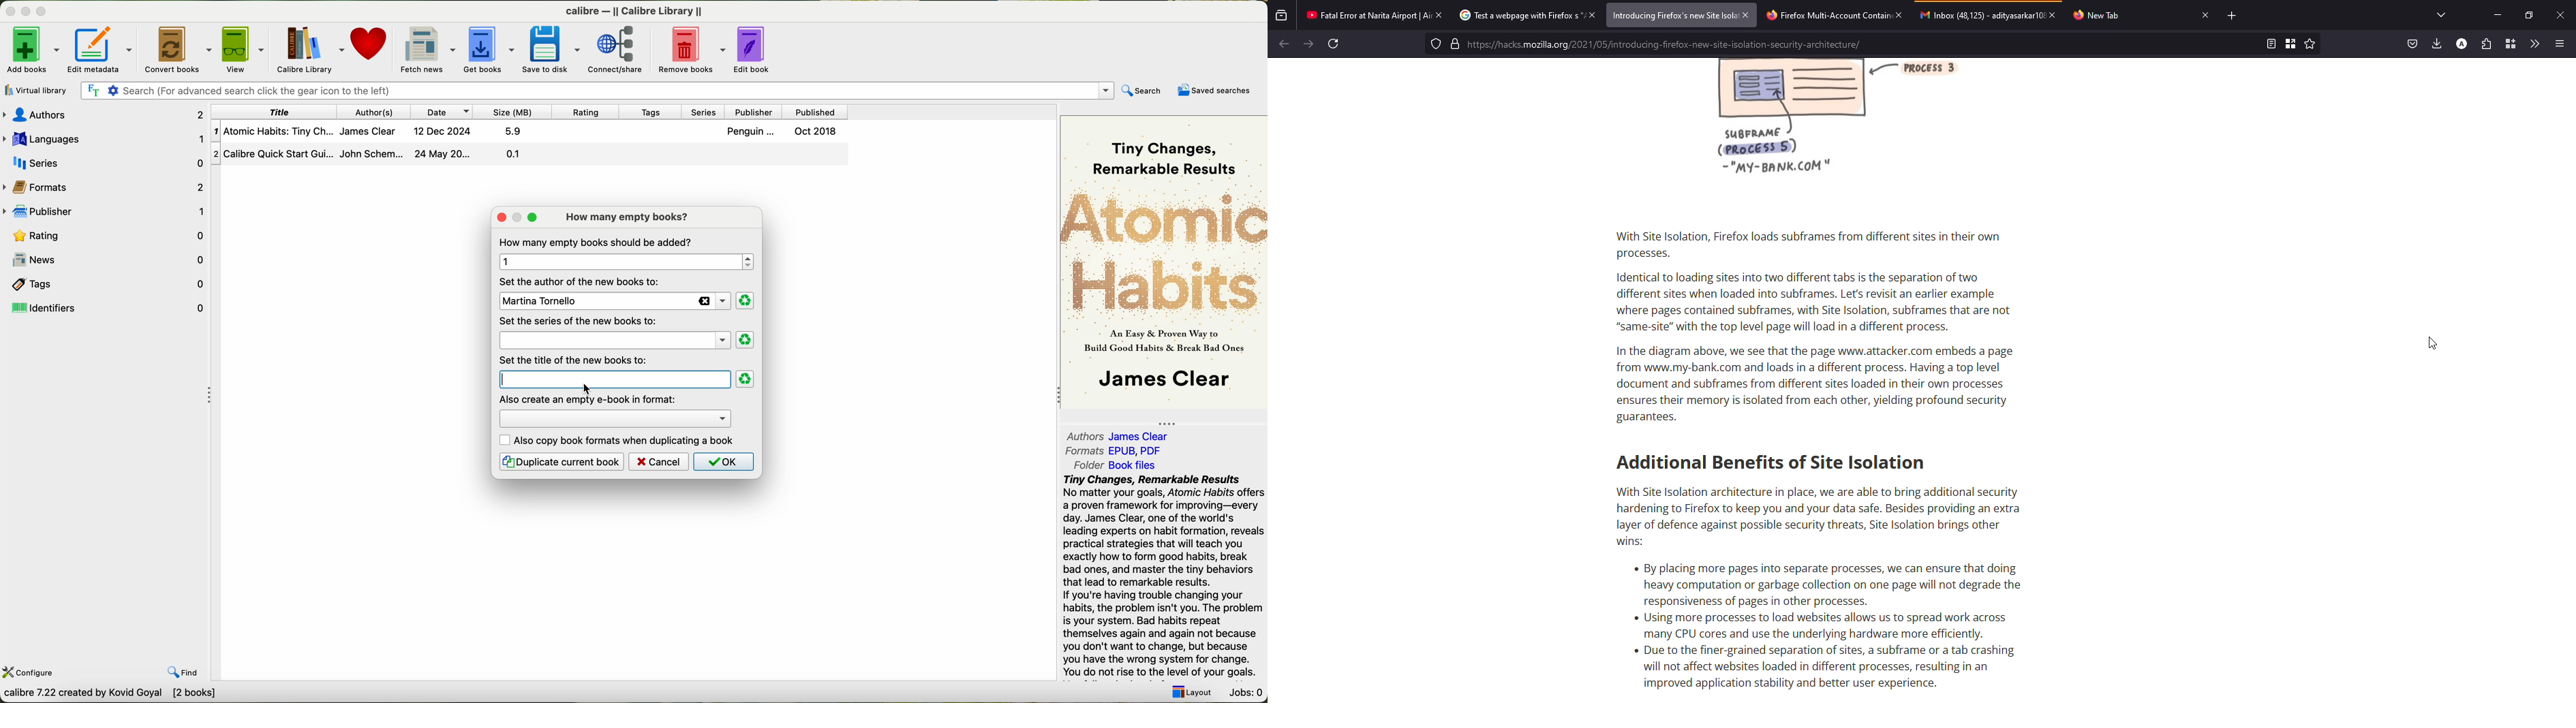 The image size is (2576, 728). Describe the element at coordinates (597, 242) in the screenshot. I see `how many empty books shoul be added?` at that location.